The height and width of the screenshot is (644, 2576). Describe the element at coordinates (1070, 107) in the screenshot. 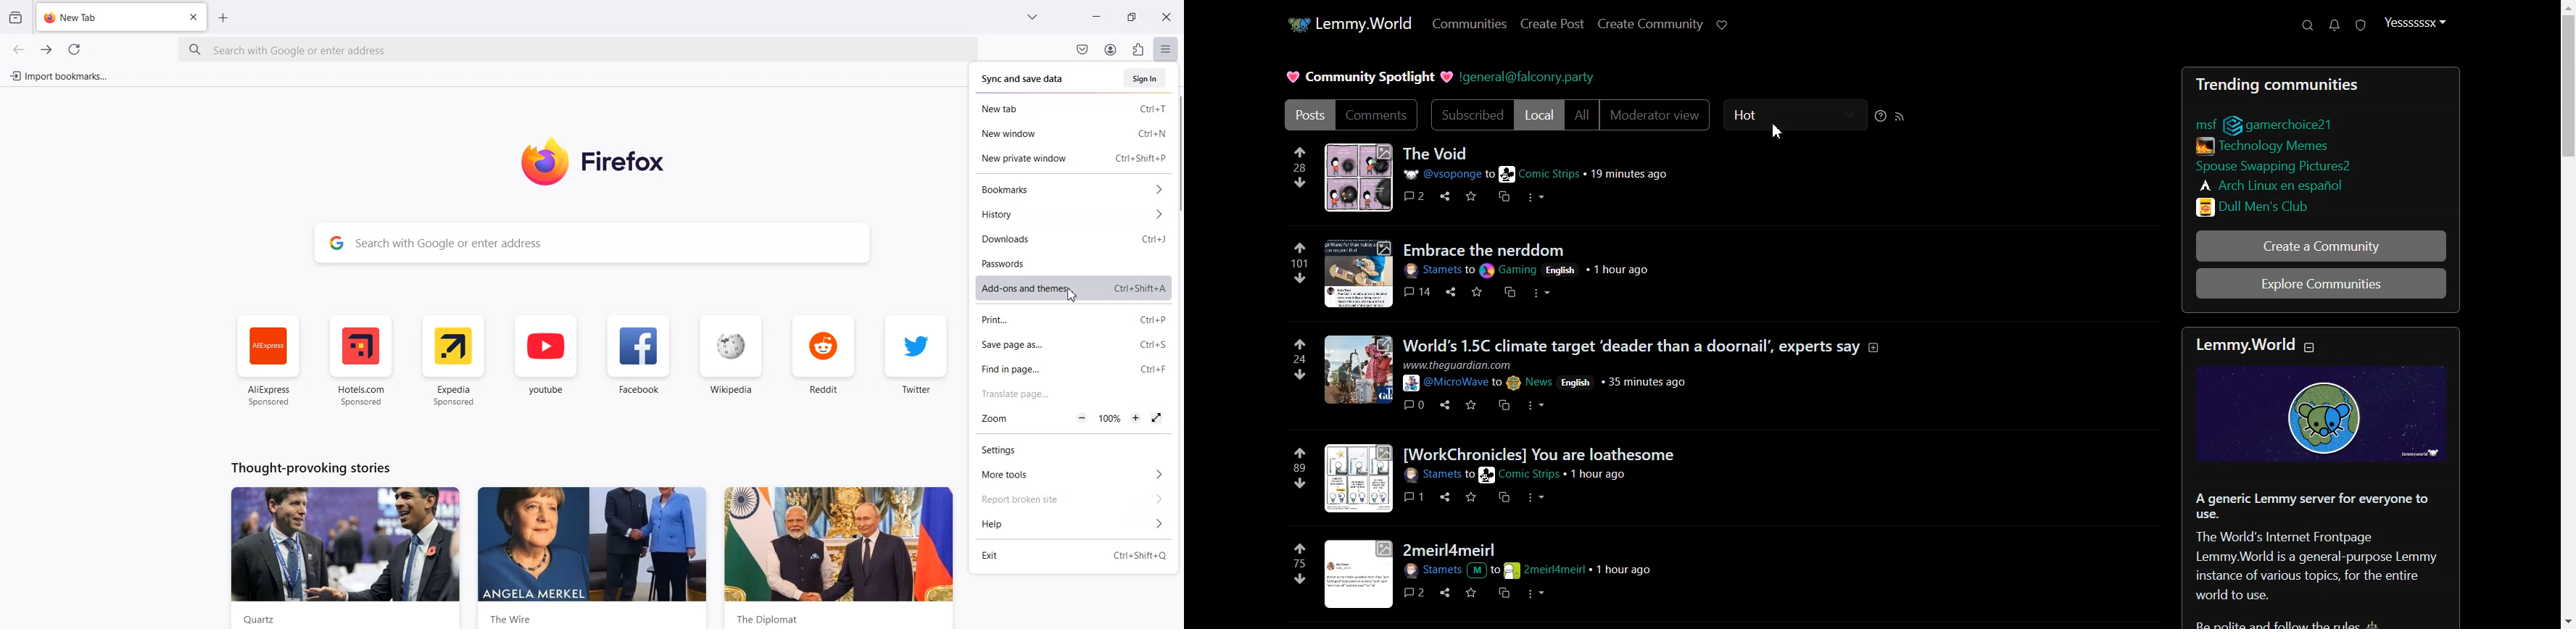

I see `New tab` at that location.